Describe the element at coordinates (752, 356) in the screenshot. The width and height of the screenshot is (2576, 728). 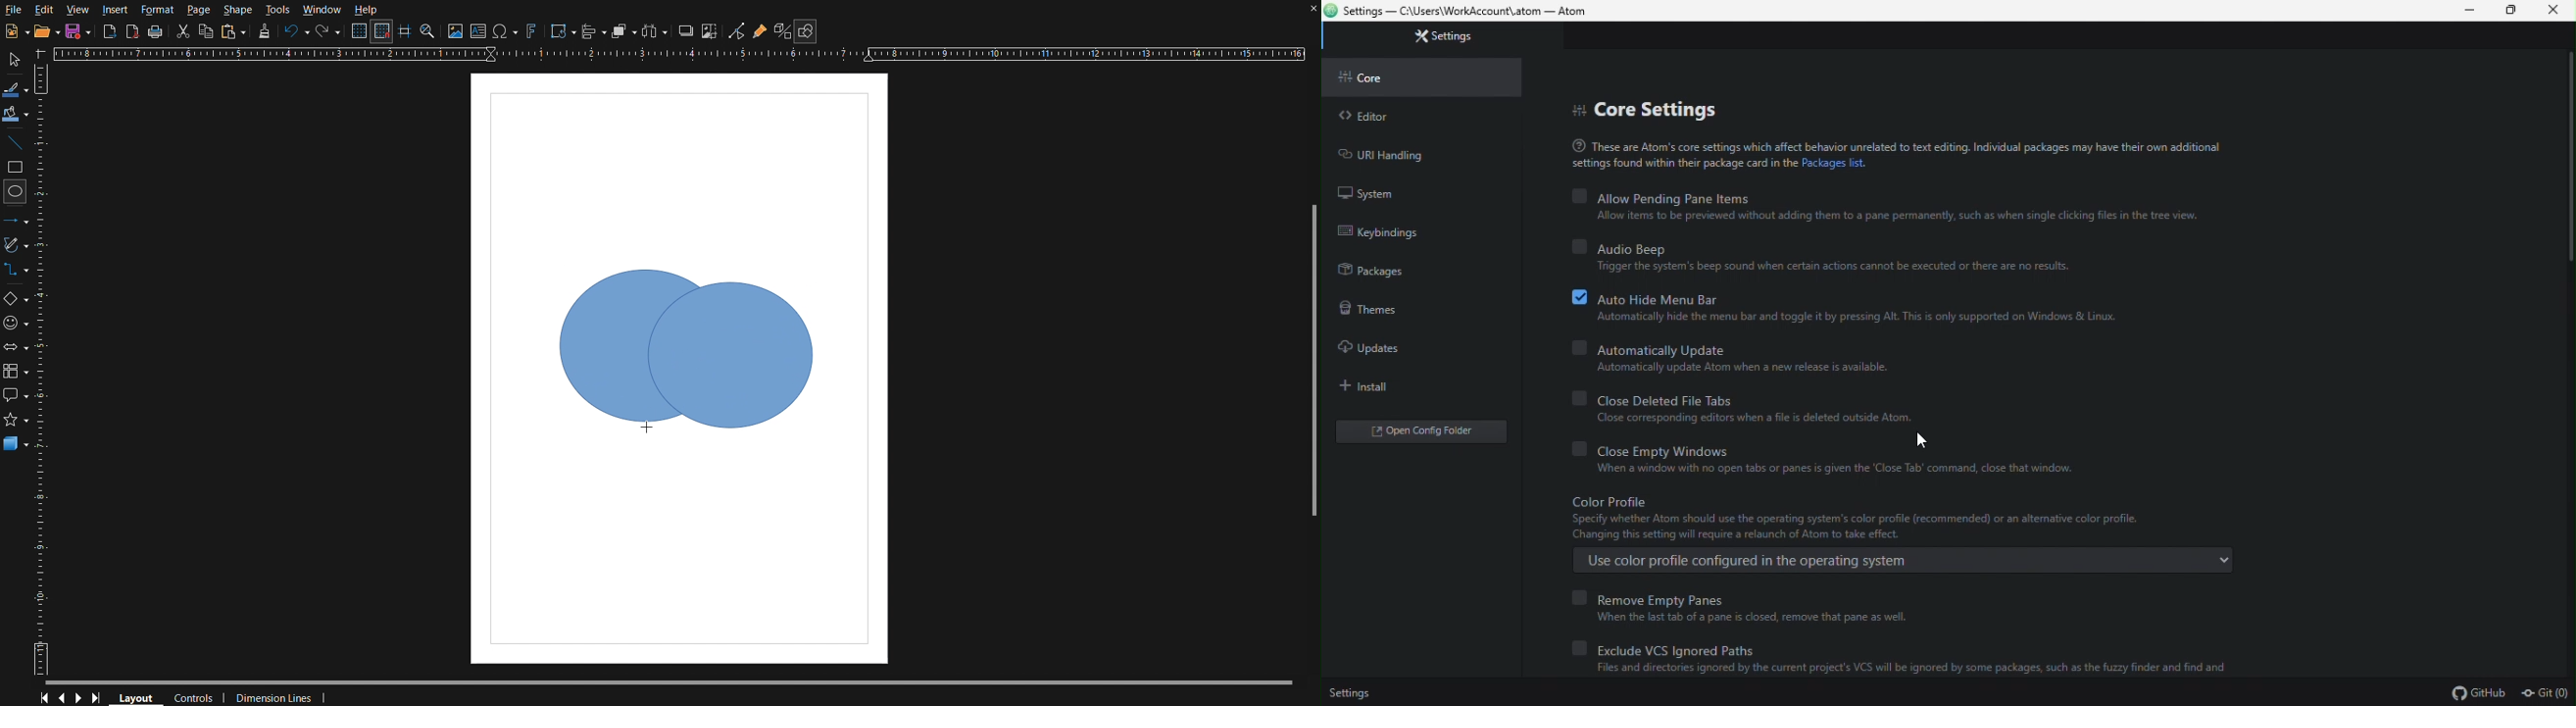
I see `Circle 2 (Dragged)` at that location.